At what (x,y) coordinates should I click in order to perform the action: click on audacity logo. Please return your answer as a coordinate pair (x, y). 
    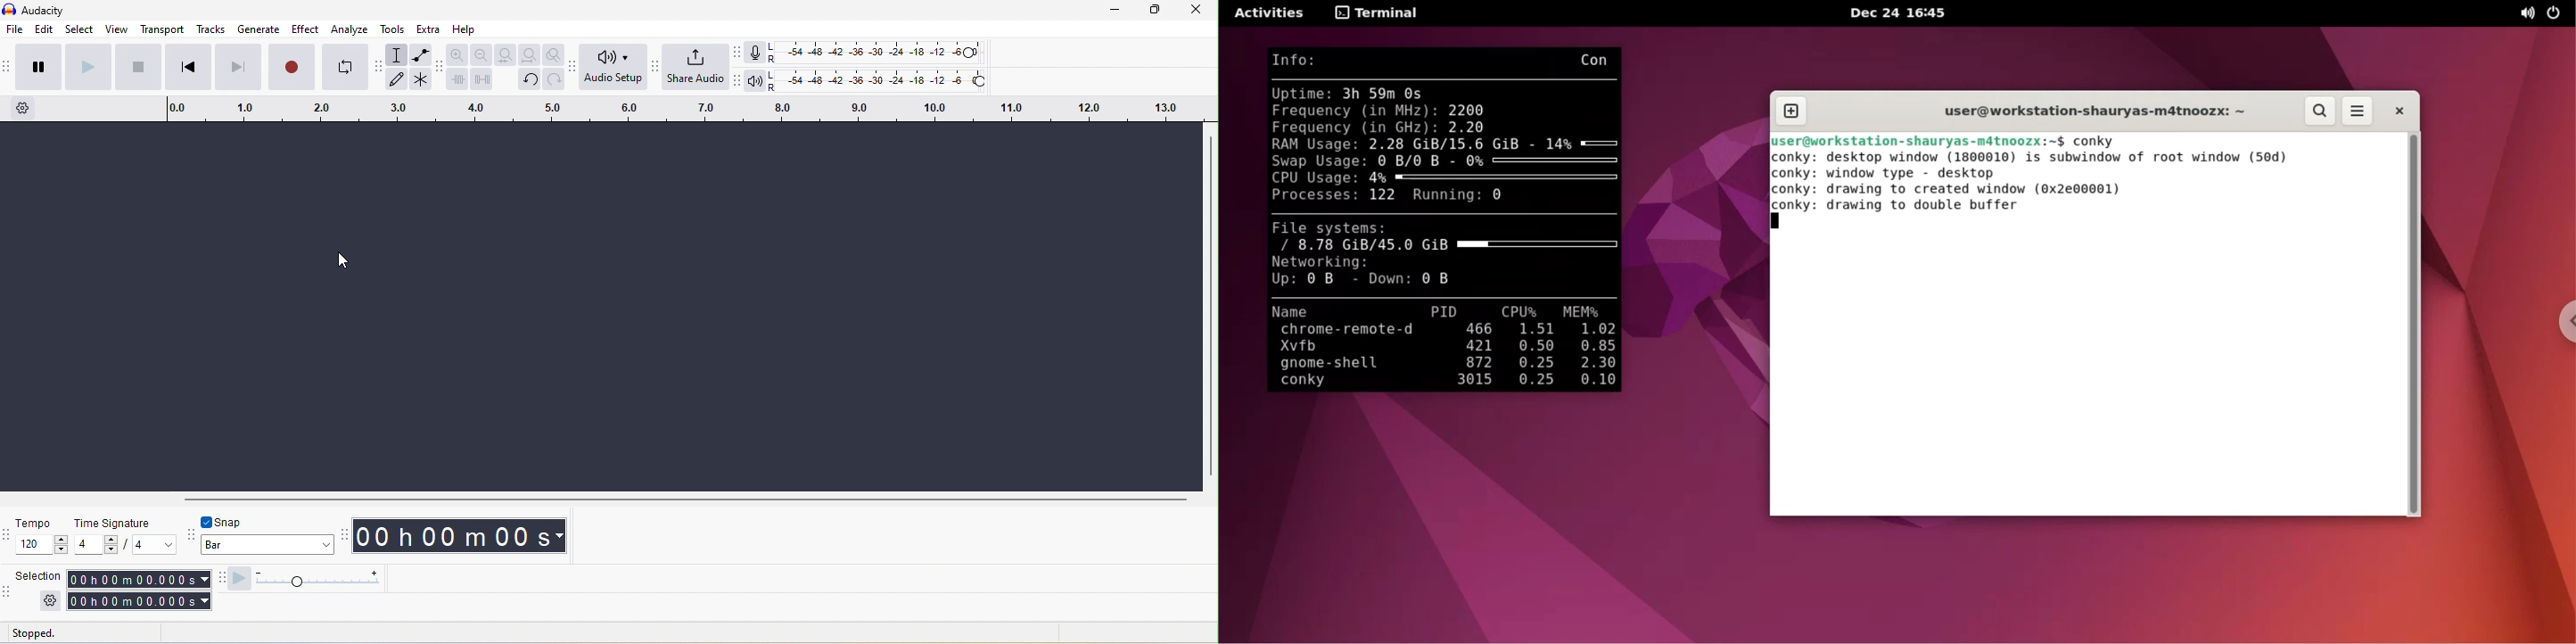
    Looking at the image, I should click on (9, 9).